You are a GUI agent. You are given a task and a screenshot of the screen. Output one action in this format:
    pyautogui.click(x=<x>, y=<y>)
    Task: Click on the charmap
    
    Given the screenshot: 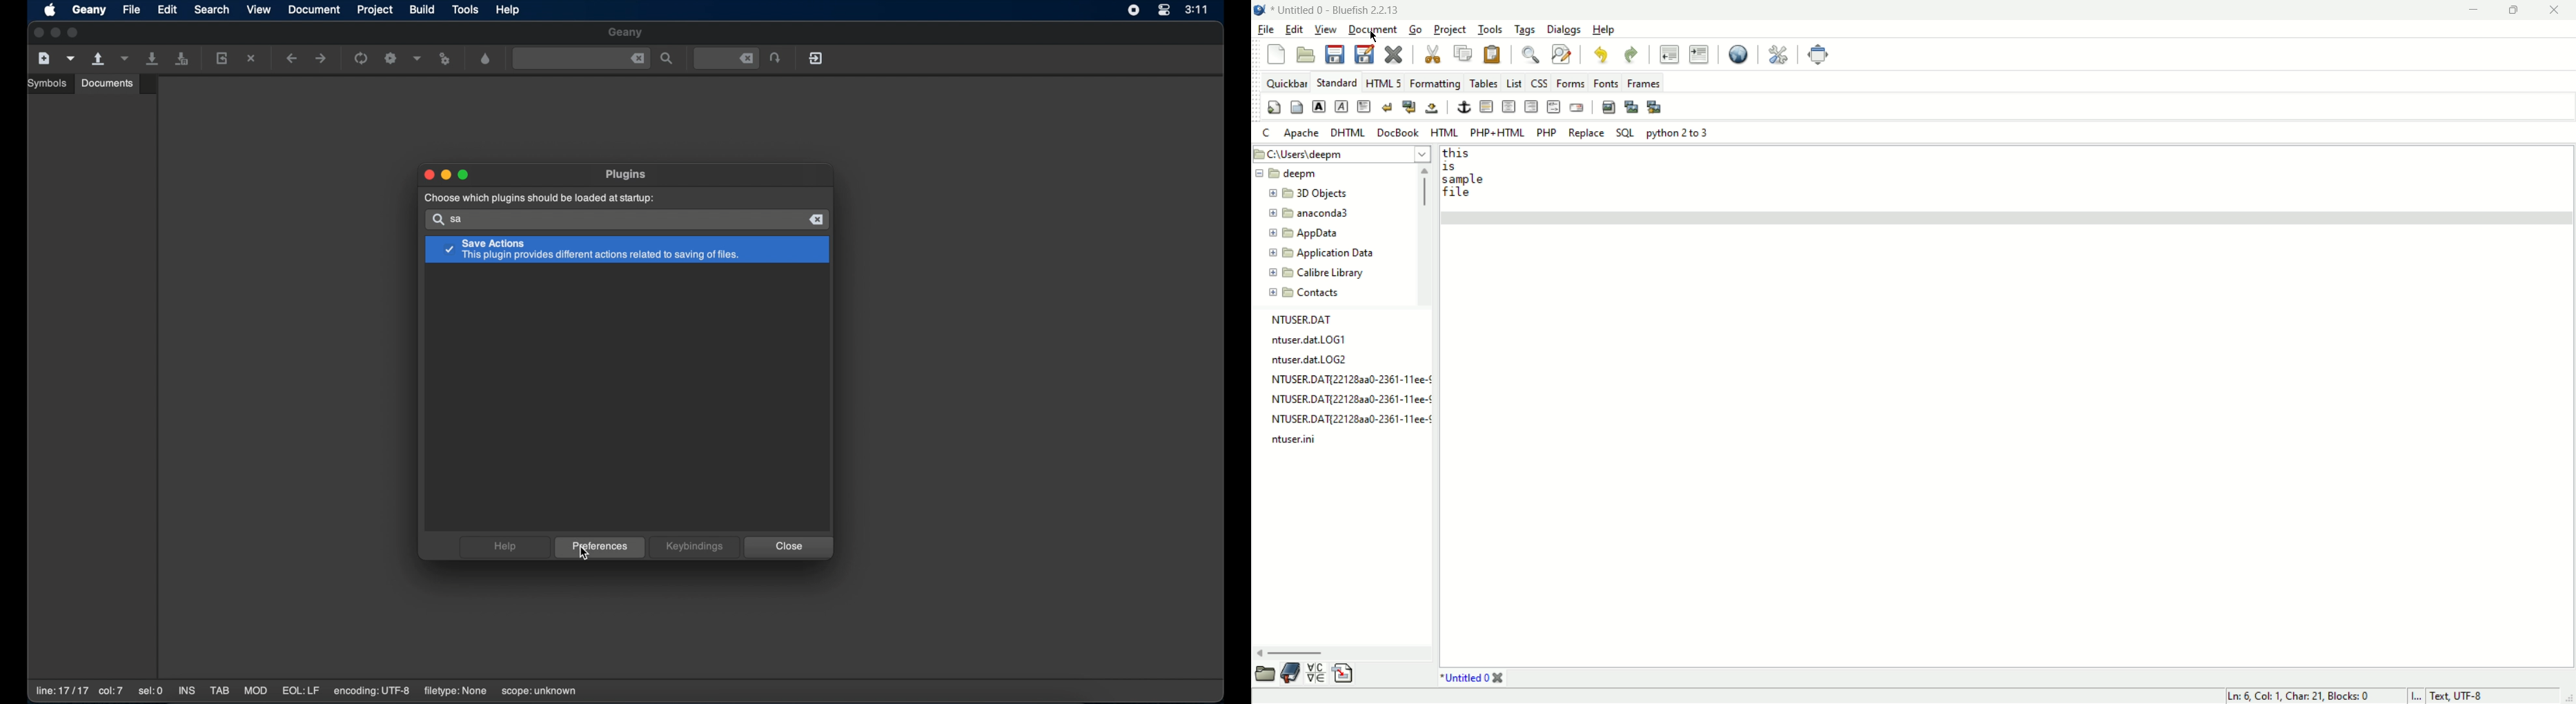 What is the action you would take?
    pyautogui.click(x=1315, y=672)
    